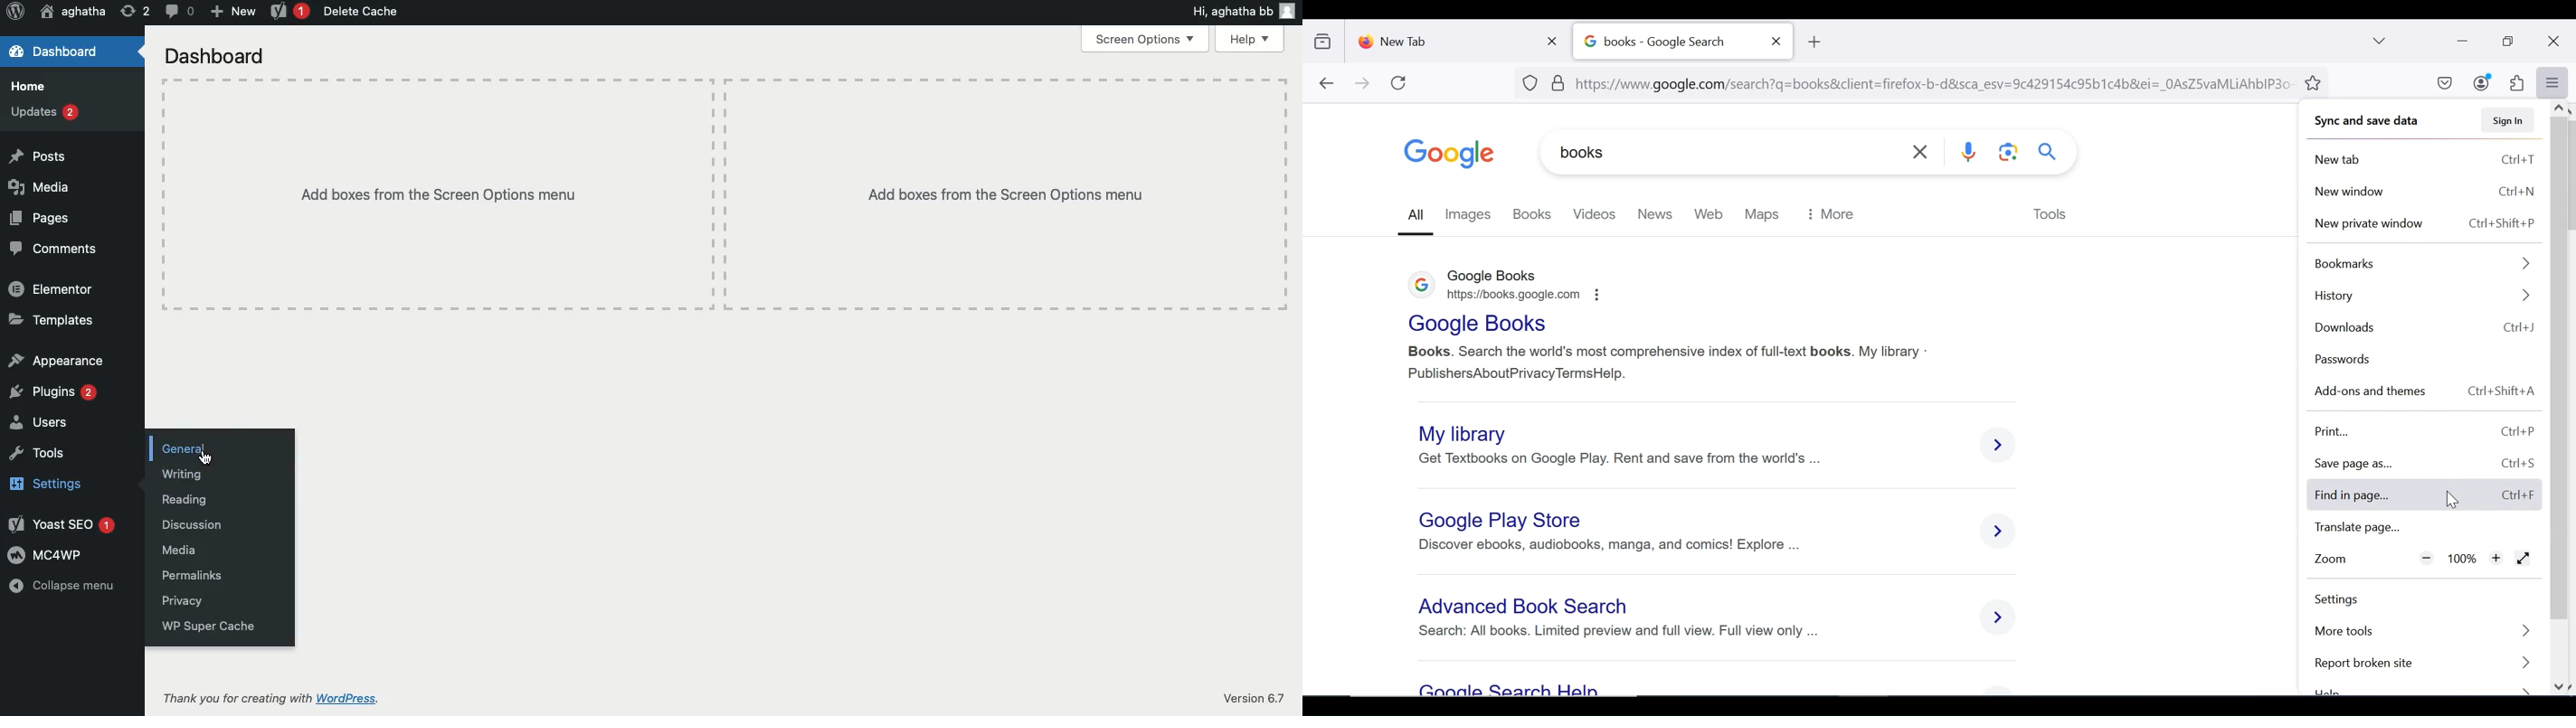 This screenshot has width=2576, height=728. I want to click on extensions, so click(2516, 84).